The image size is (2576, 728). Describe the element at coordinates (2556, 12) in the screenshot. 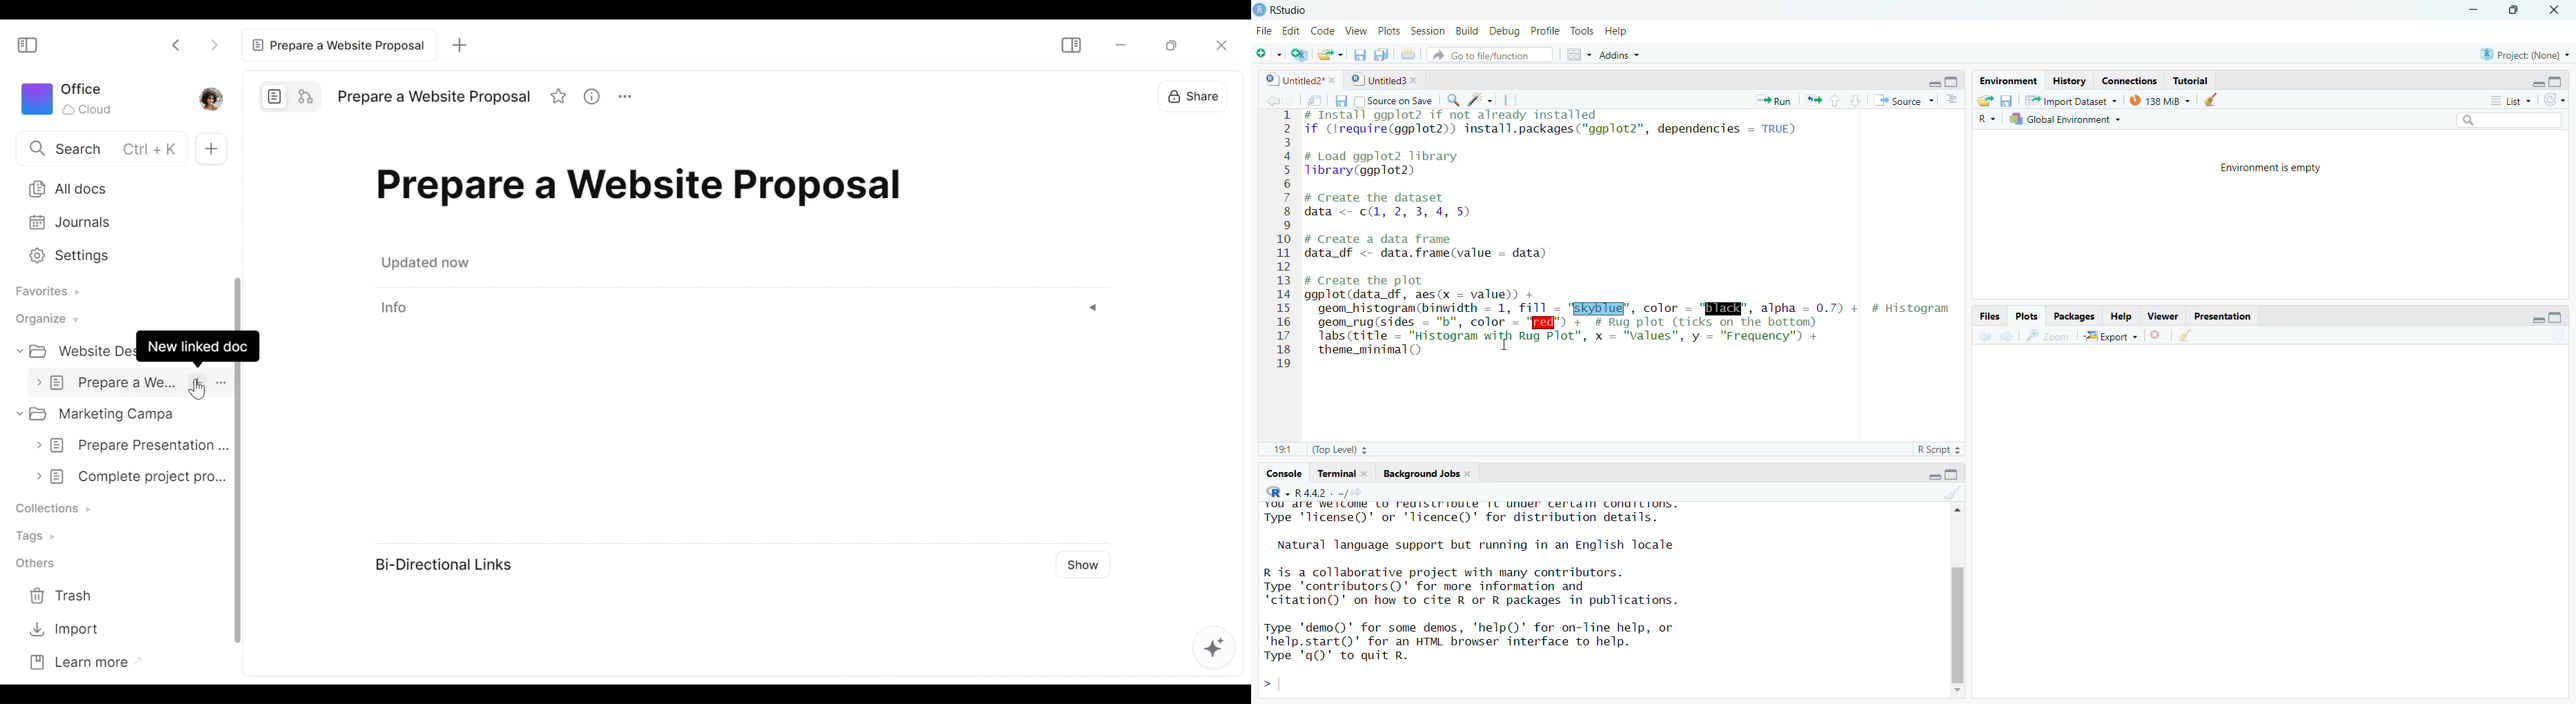

I see `close` at that location.